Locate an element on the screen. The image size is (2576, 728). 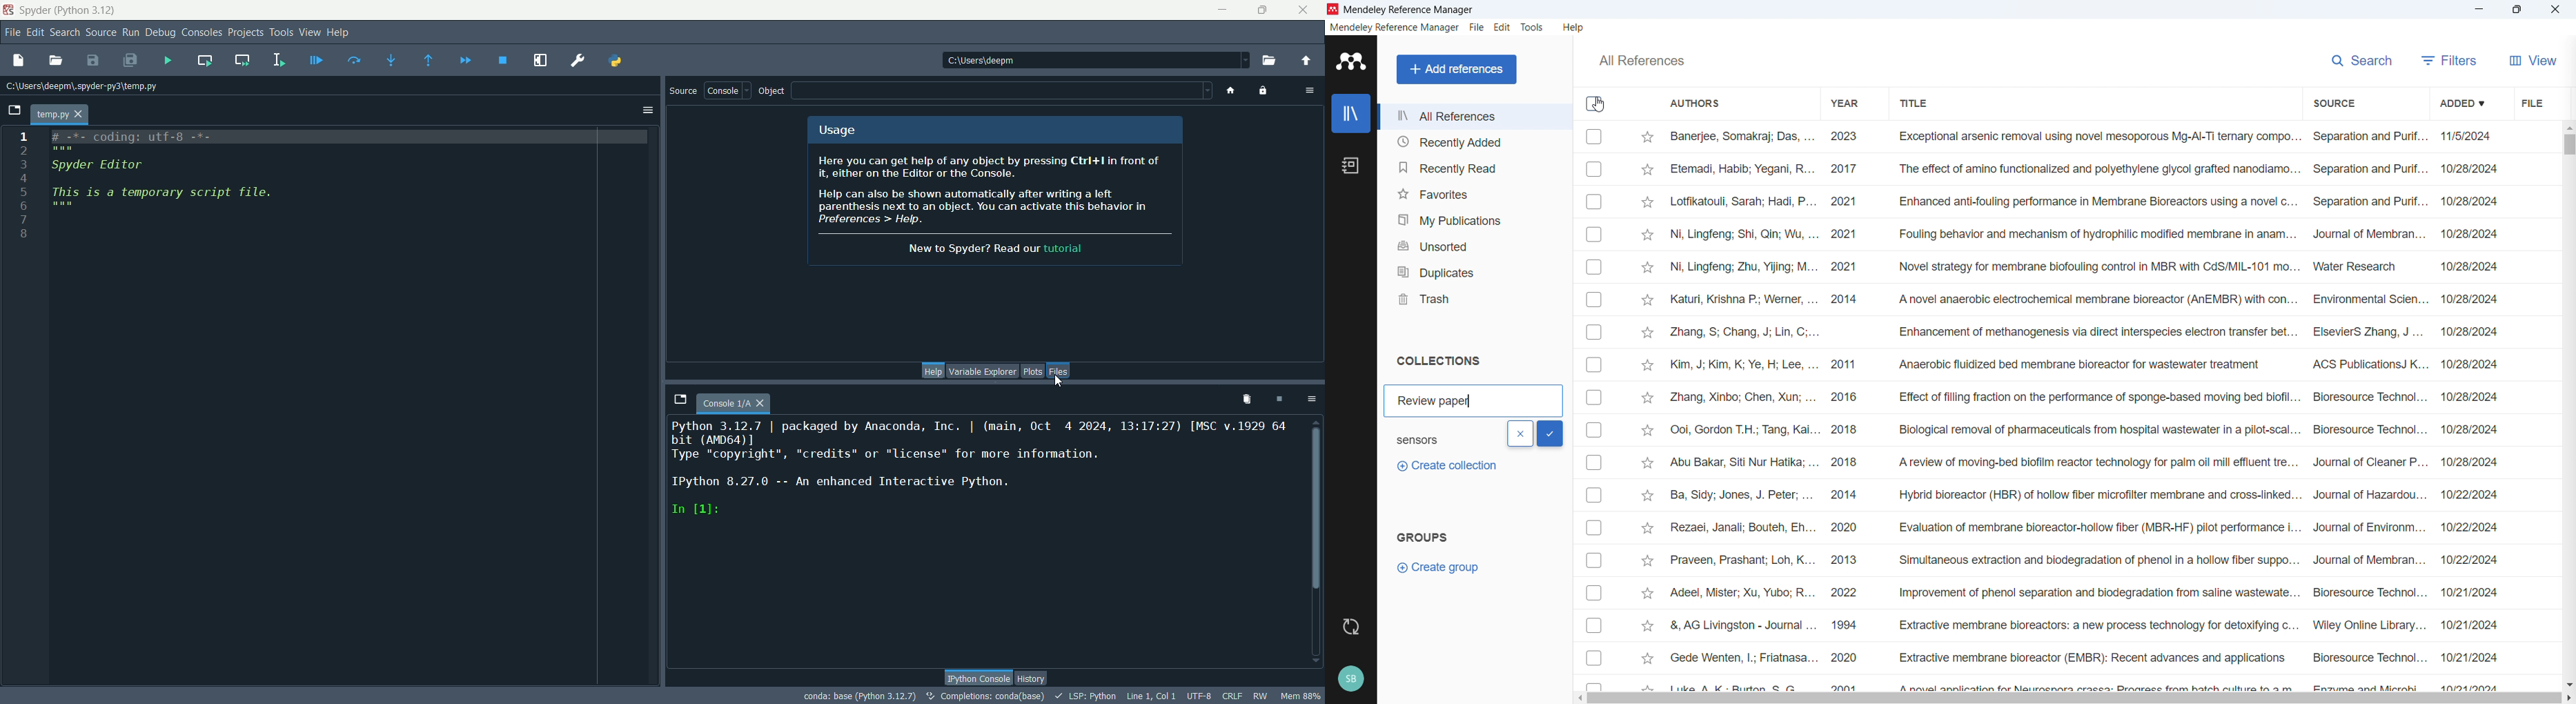
interrupt kernel is located at coordinates (1281, 398).